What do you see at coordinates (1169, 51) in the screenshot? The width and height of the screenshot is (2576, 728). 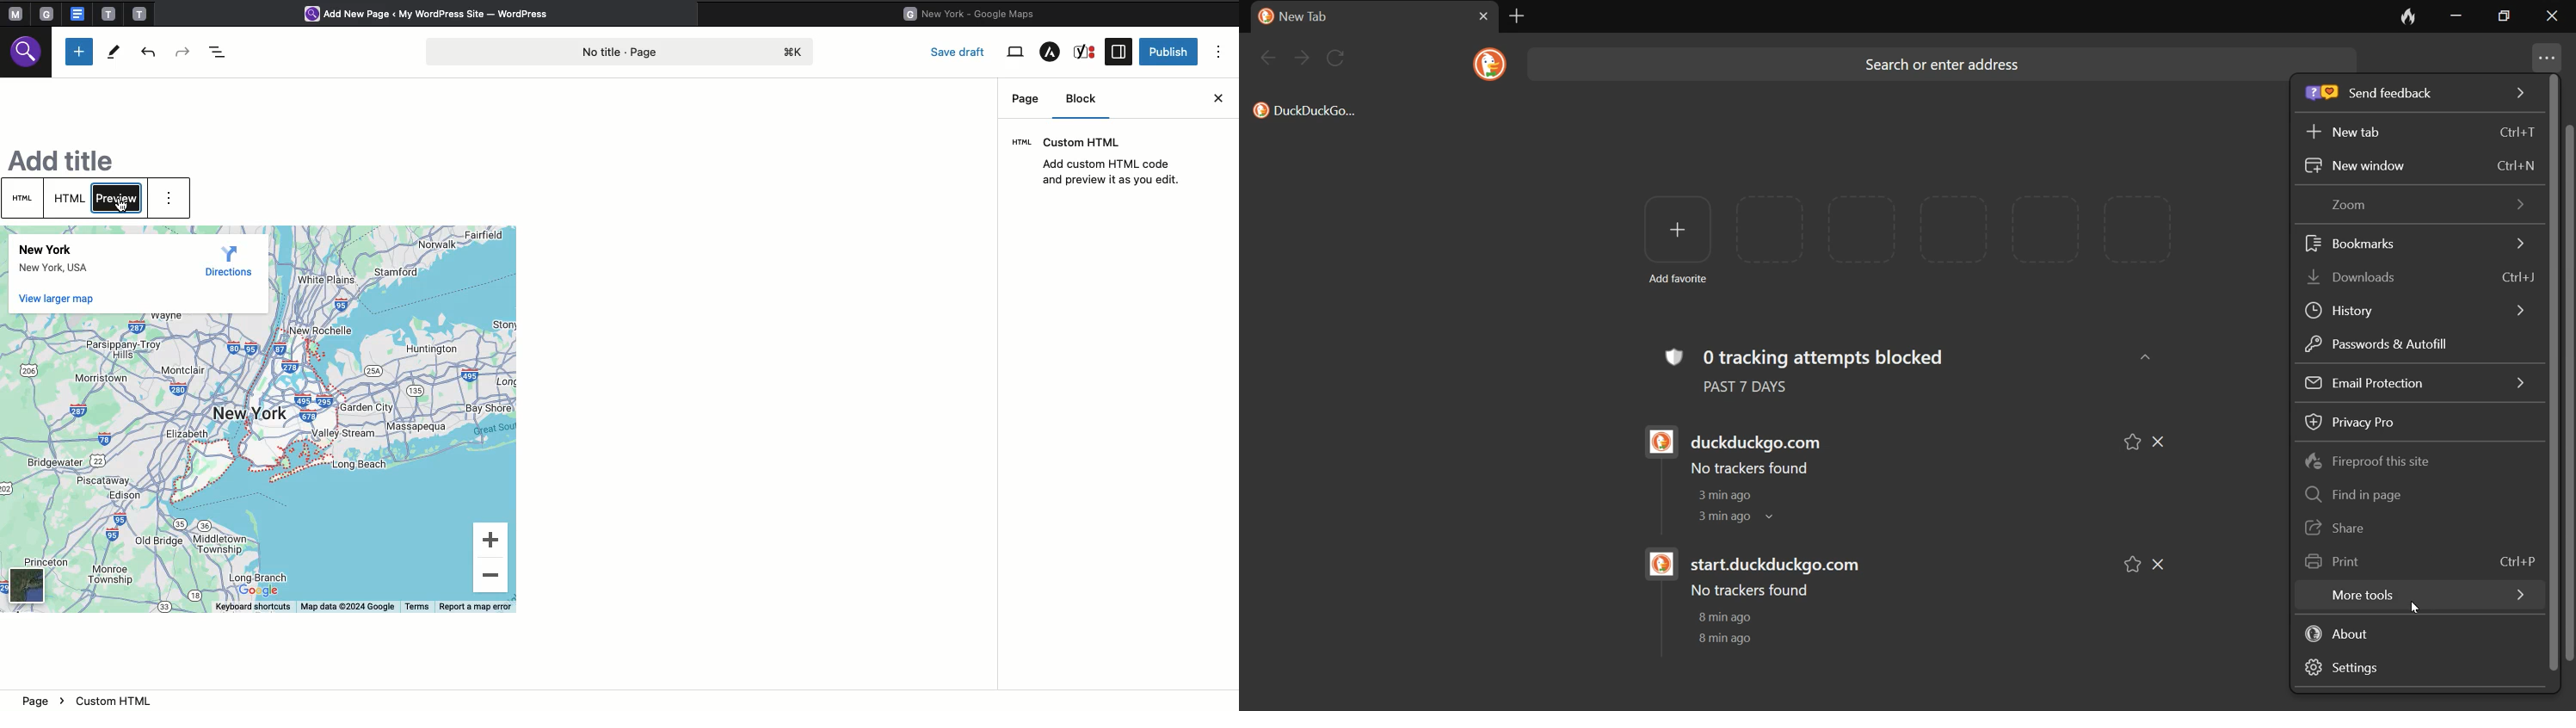 I see `Publish ` at bounding box center [1169, 51].